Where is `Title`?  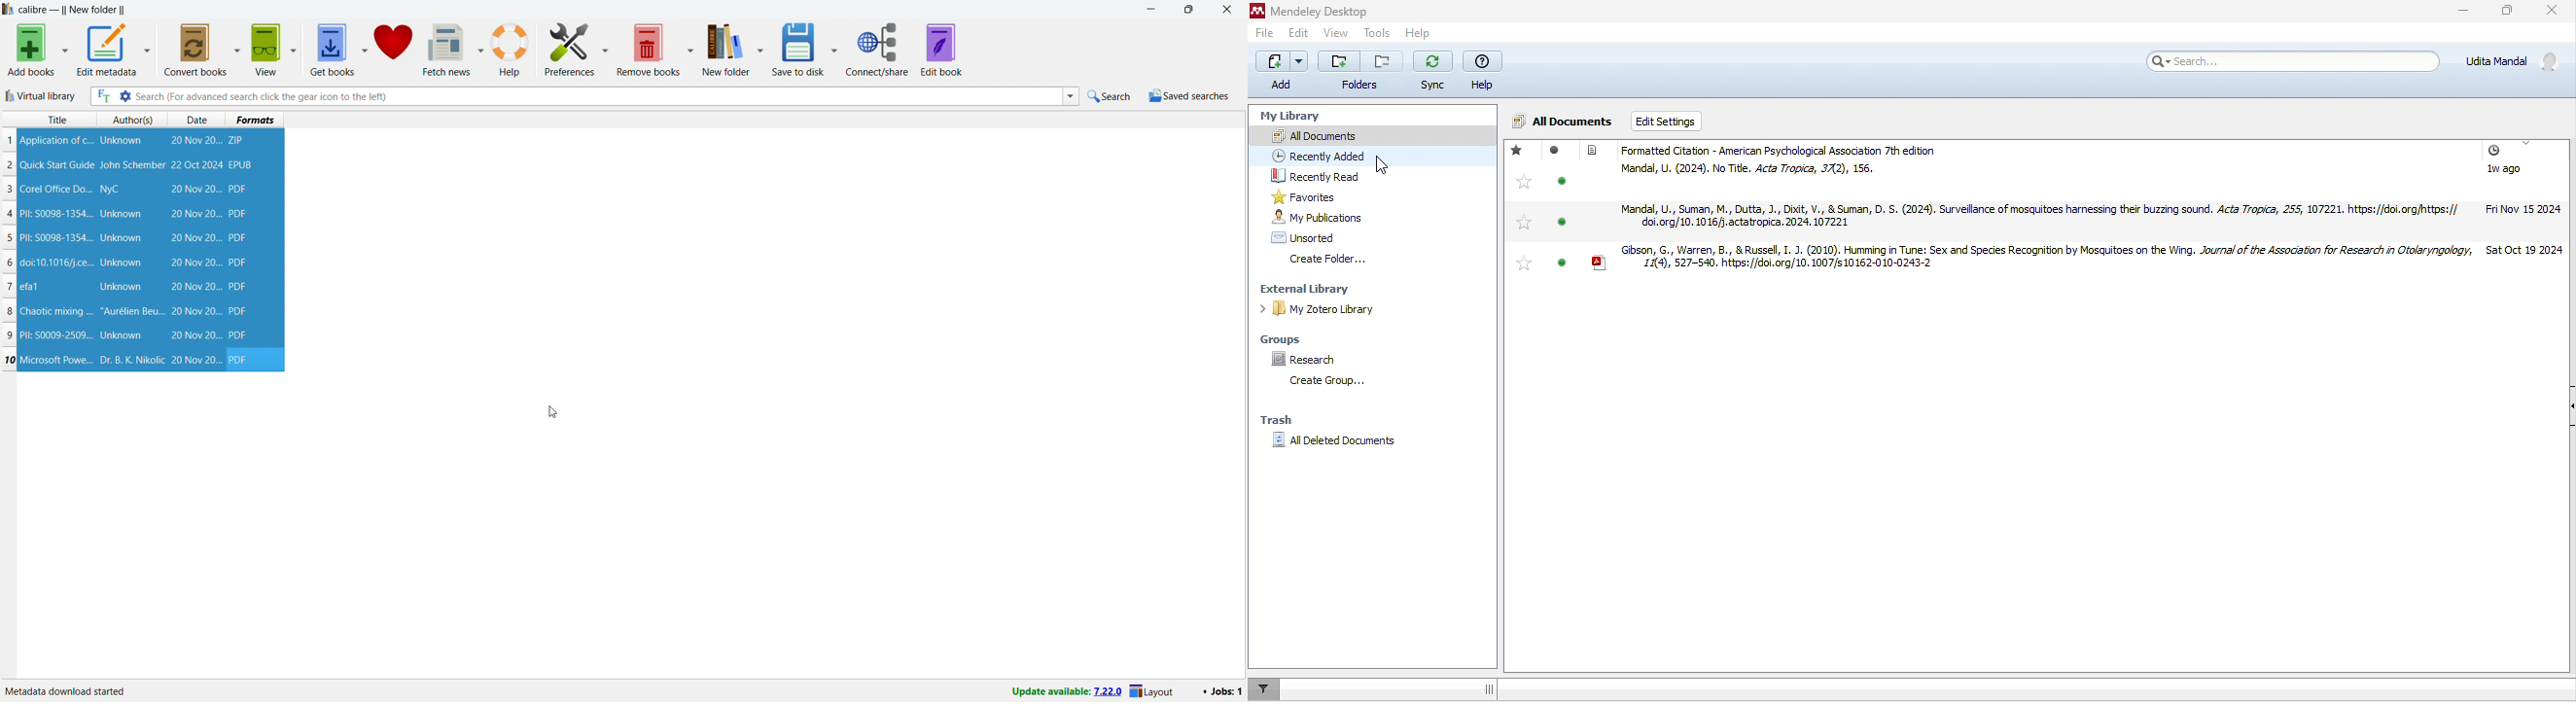 Title is located at coordinates (57, 120).